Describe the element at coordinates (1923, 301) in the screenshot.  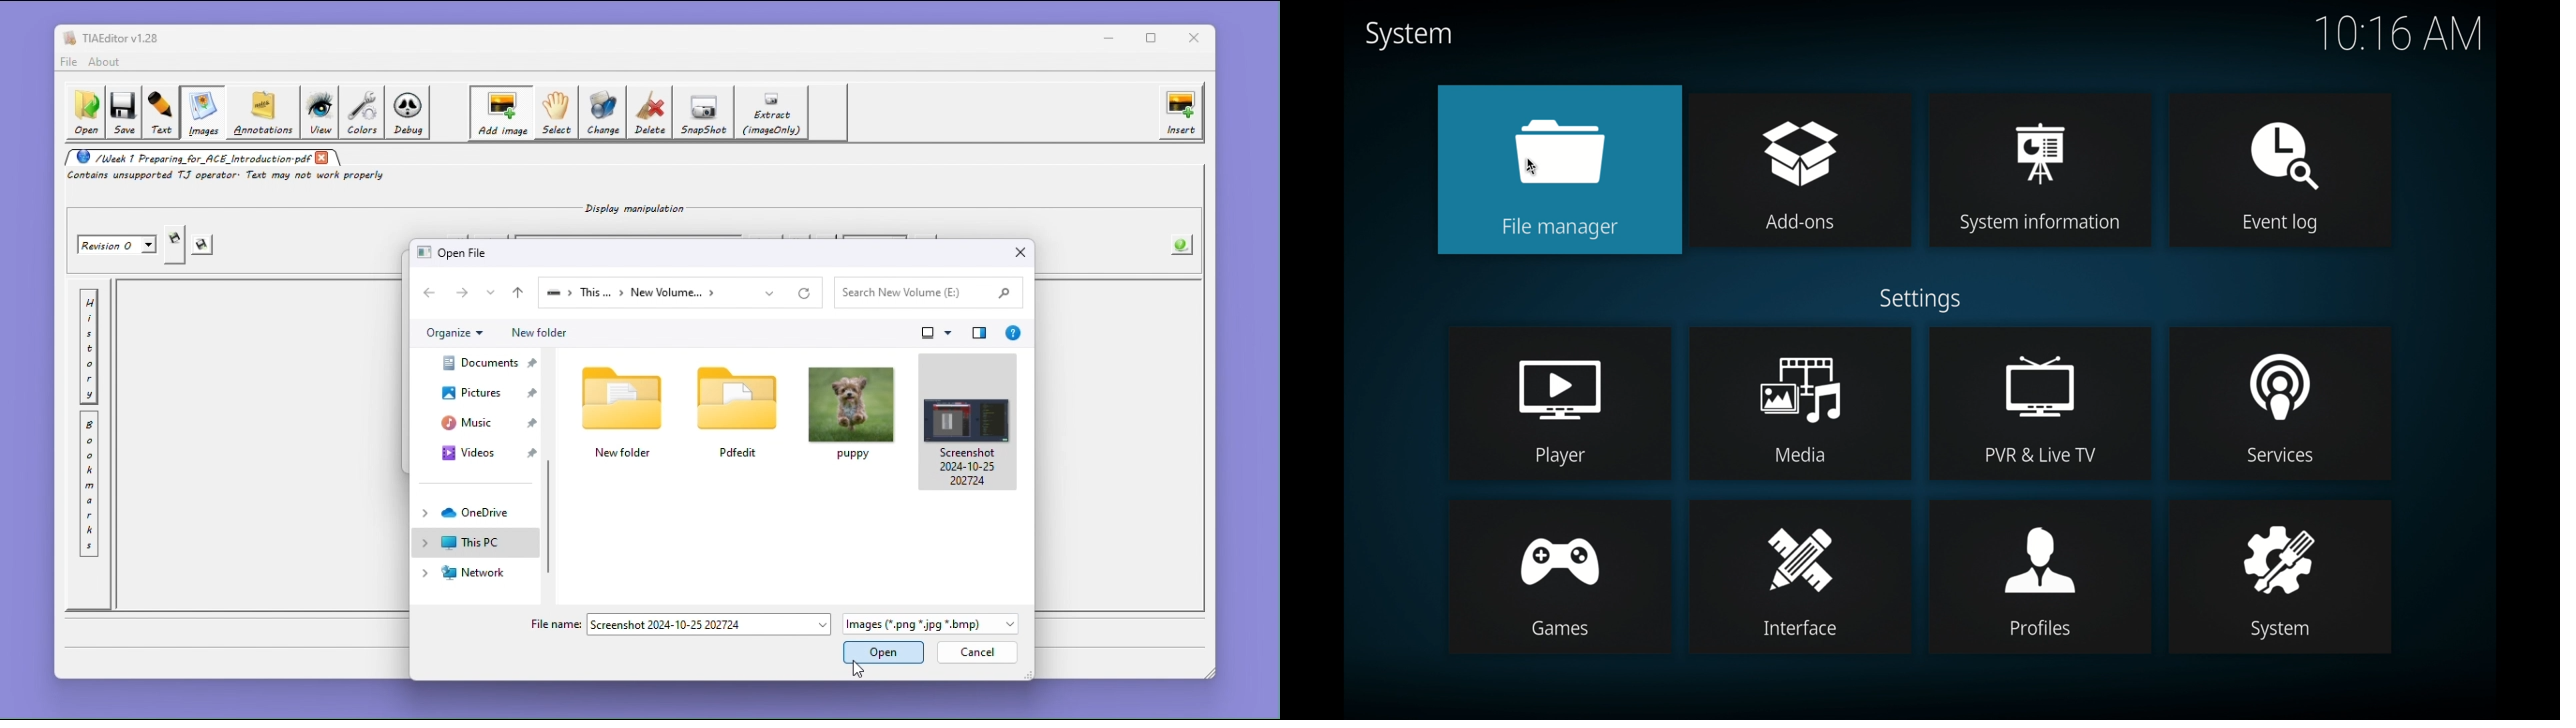
I see `settings` at that location.